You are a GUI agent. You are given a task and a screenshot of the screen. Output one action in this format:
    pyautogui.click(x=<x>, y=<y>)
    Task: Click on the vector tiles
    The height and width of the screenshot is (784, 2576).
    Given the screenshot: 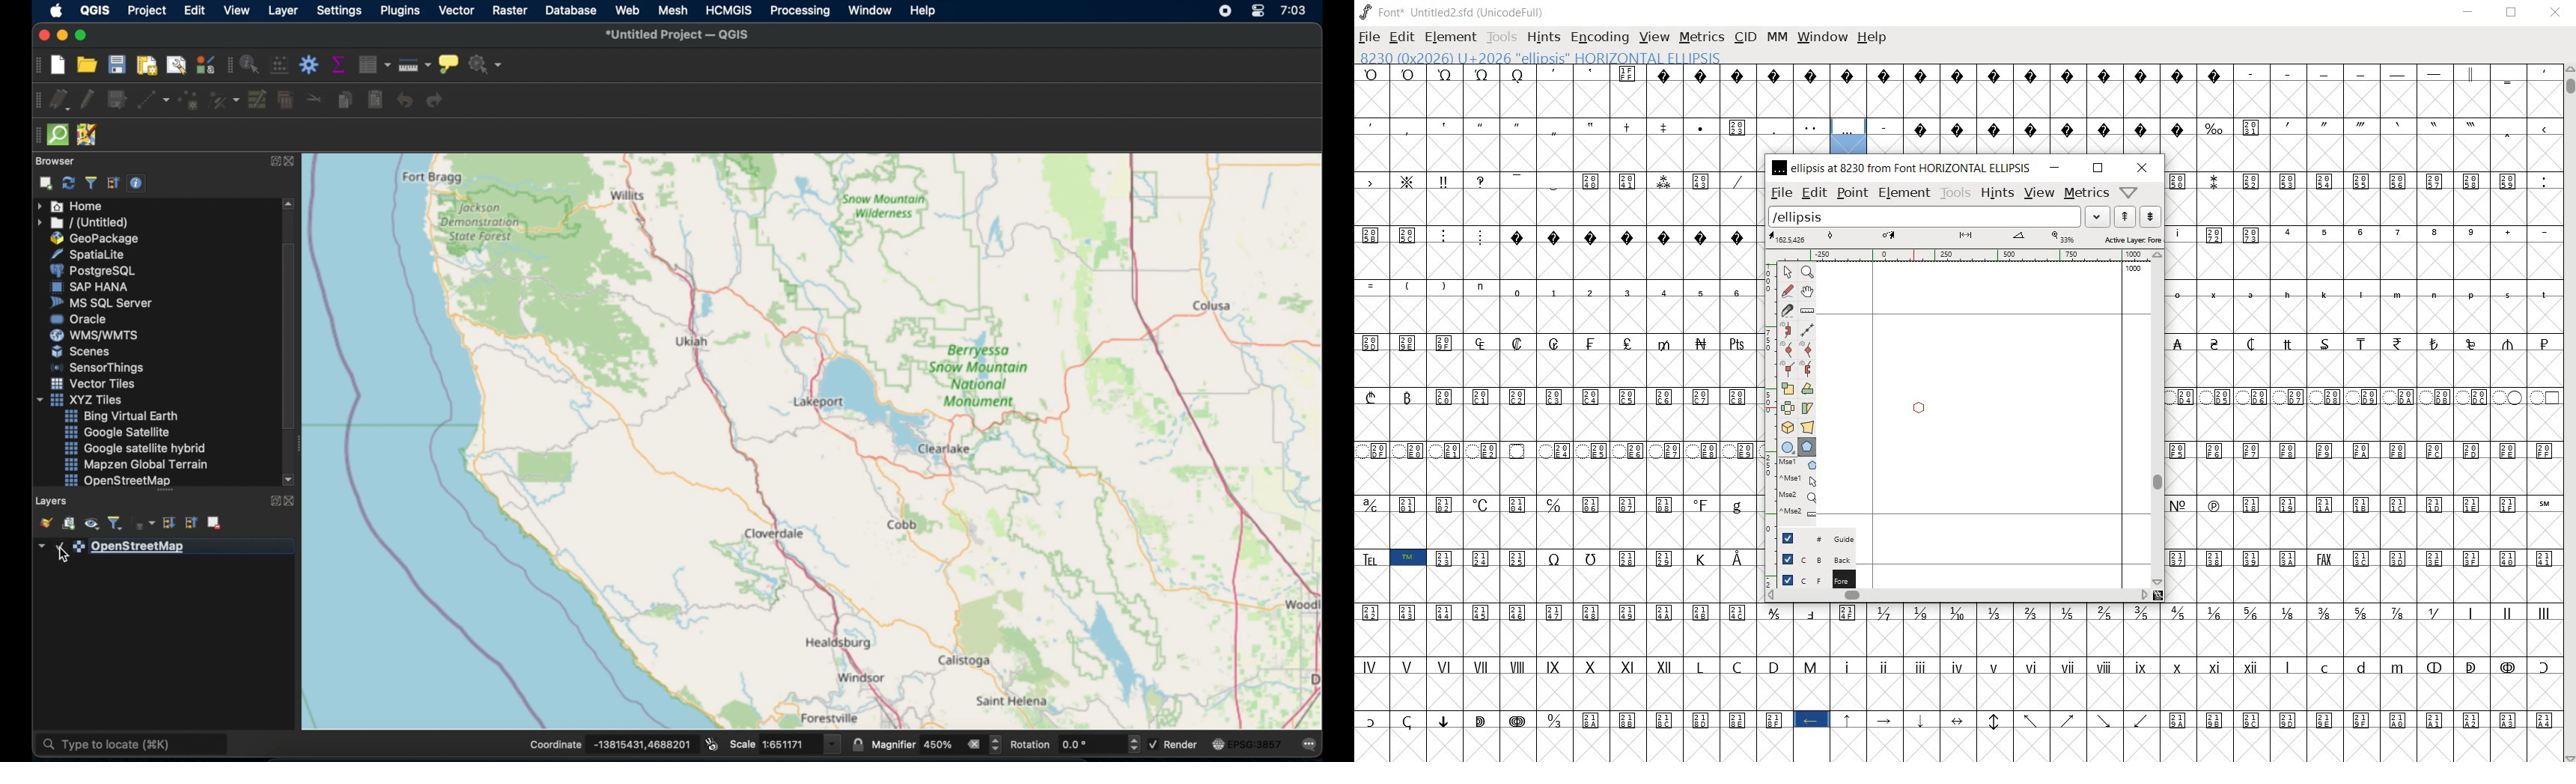 What is the action you would take?
    pyautogui.click(x=93, y=384)
    